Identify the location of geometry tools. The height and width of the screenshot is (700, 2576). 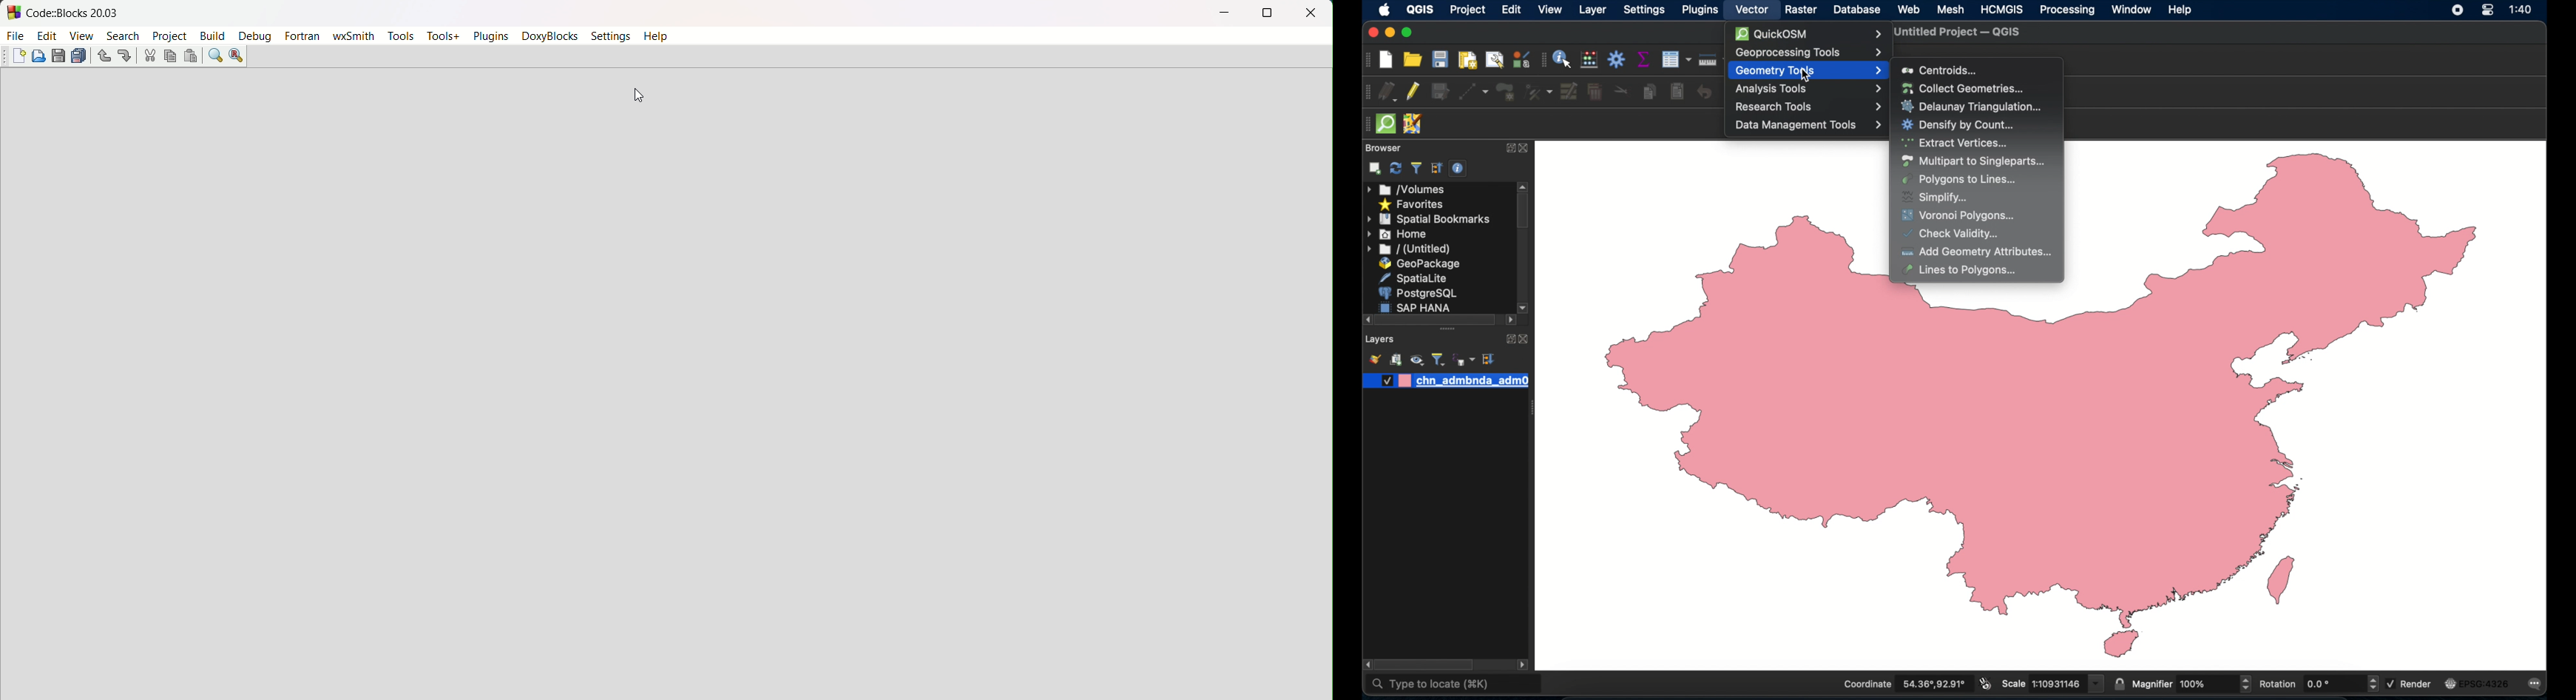
(1808, 70).